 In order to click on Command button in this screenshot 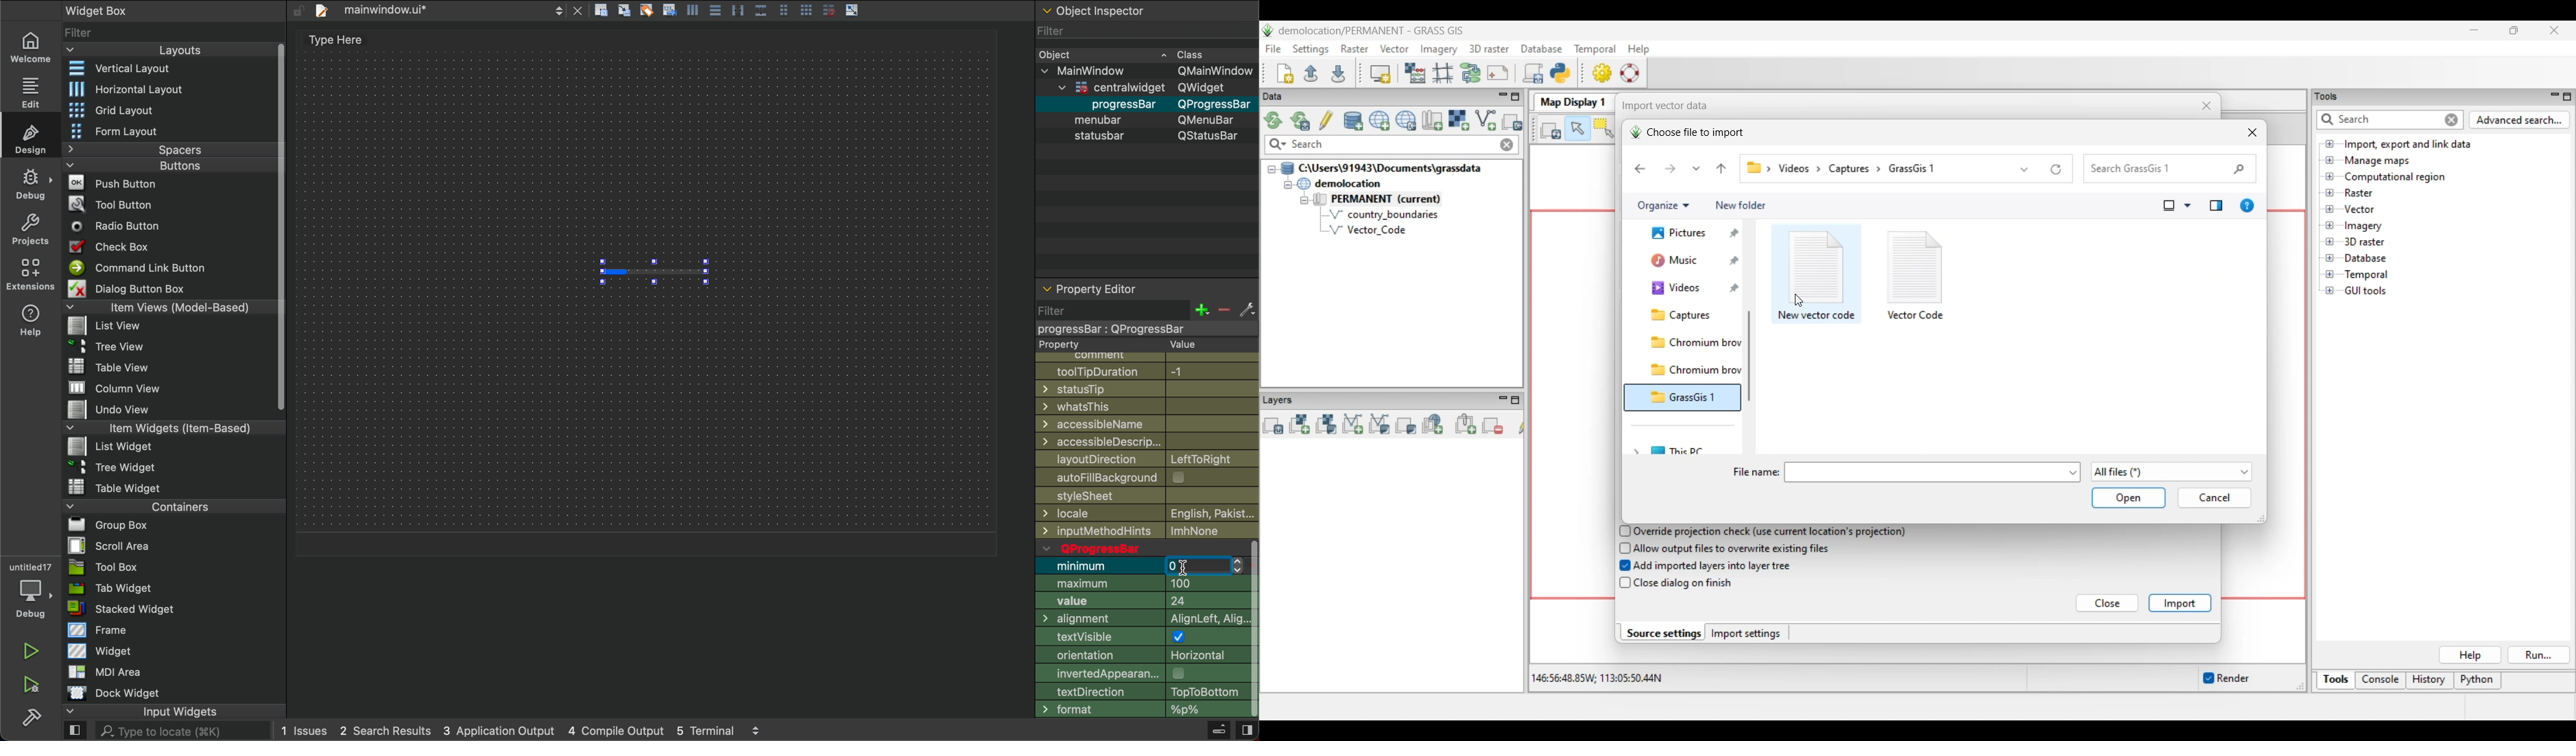, I will do `click(142, 267)`.